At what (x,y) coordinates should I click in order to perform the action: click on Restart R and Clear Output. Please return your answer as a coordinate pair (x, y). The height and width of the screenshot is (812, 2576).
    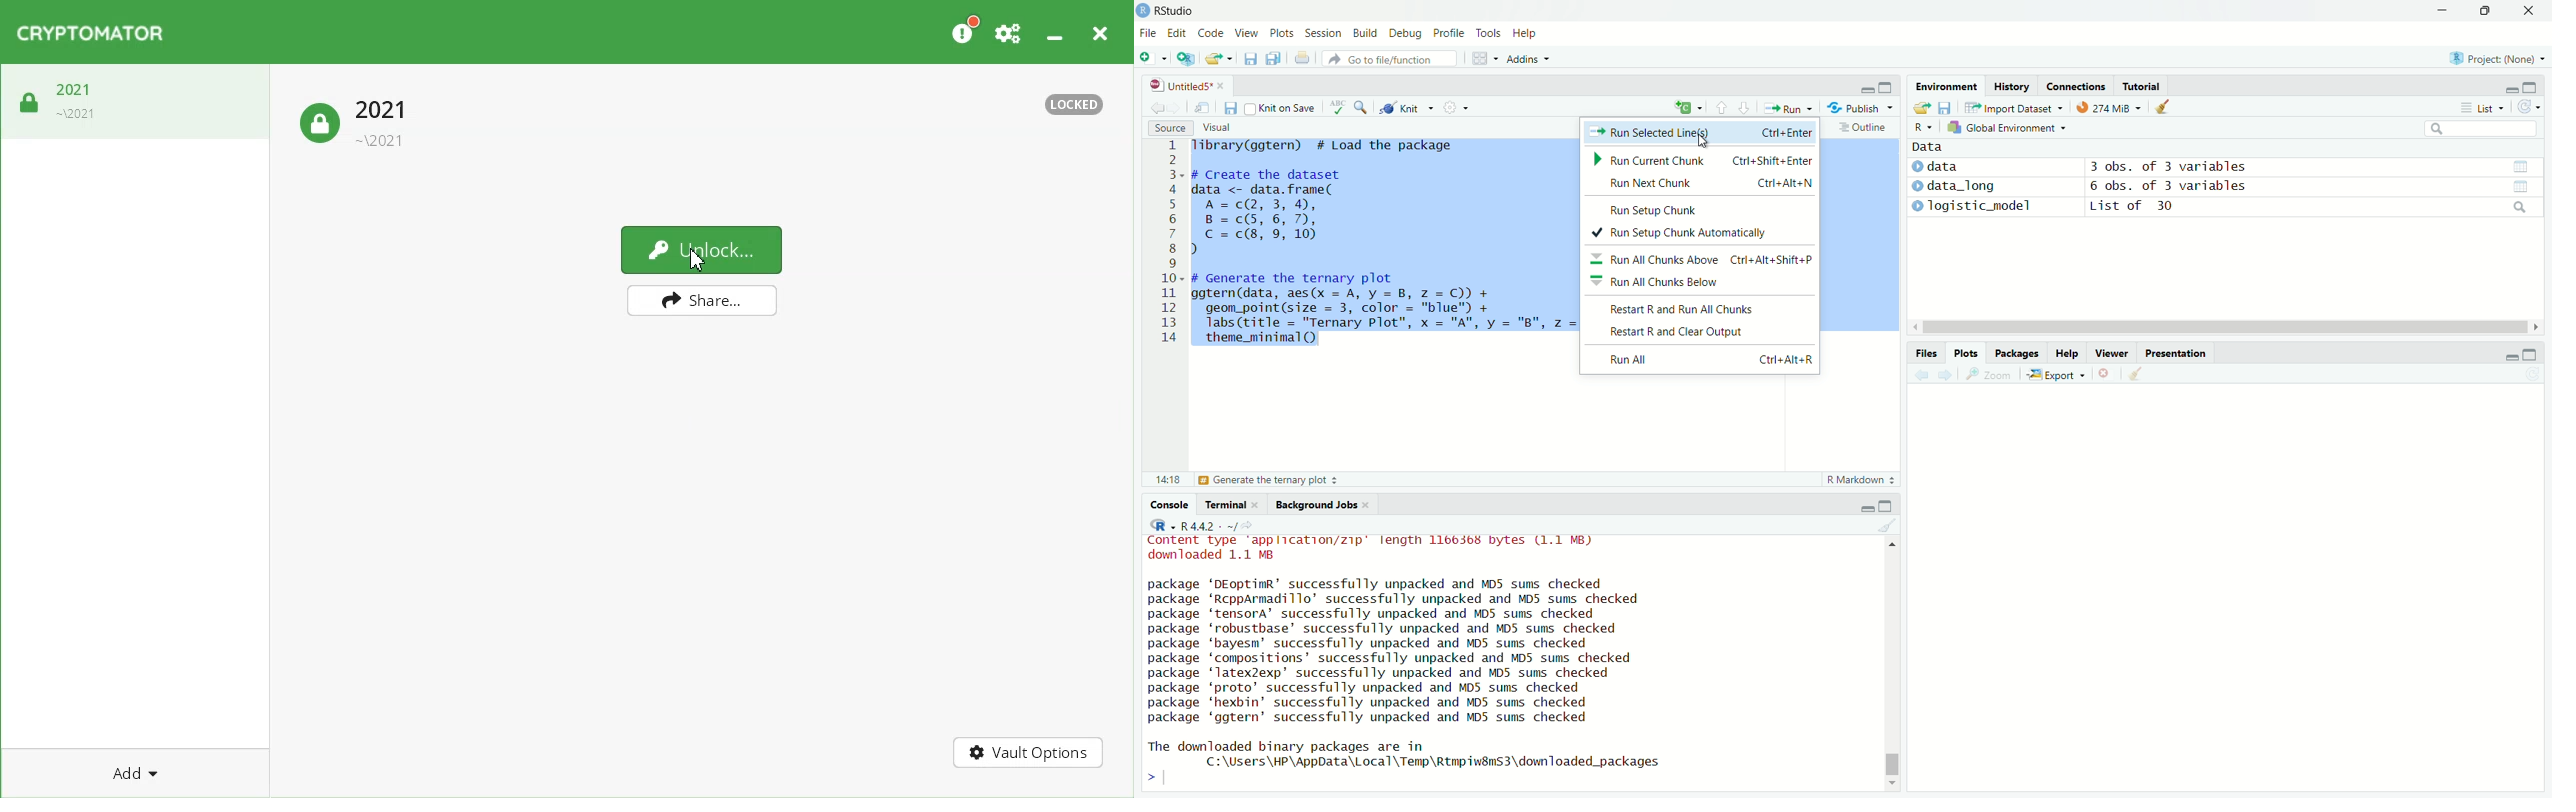
    Looking at the image, I should click on (1684, 332).